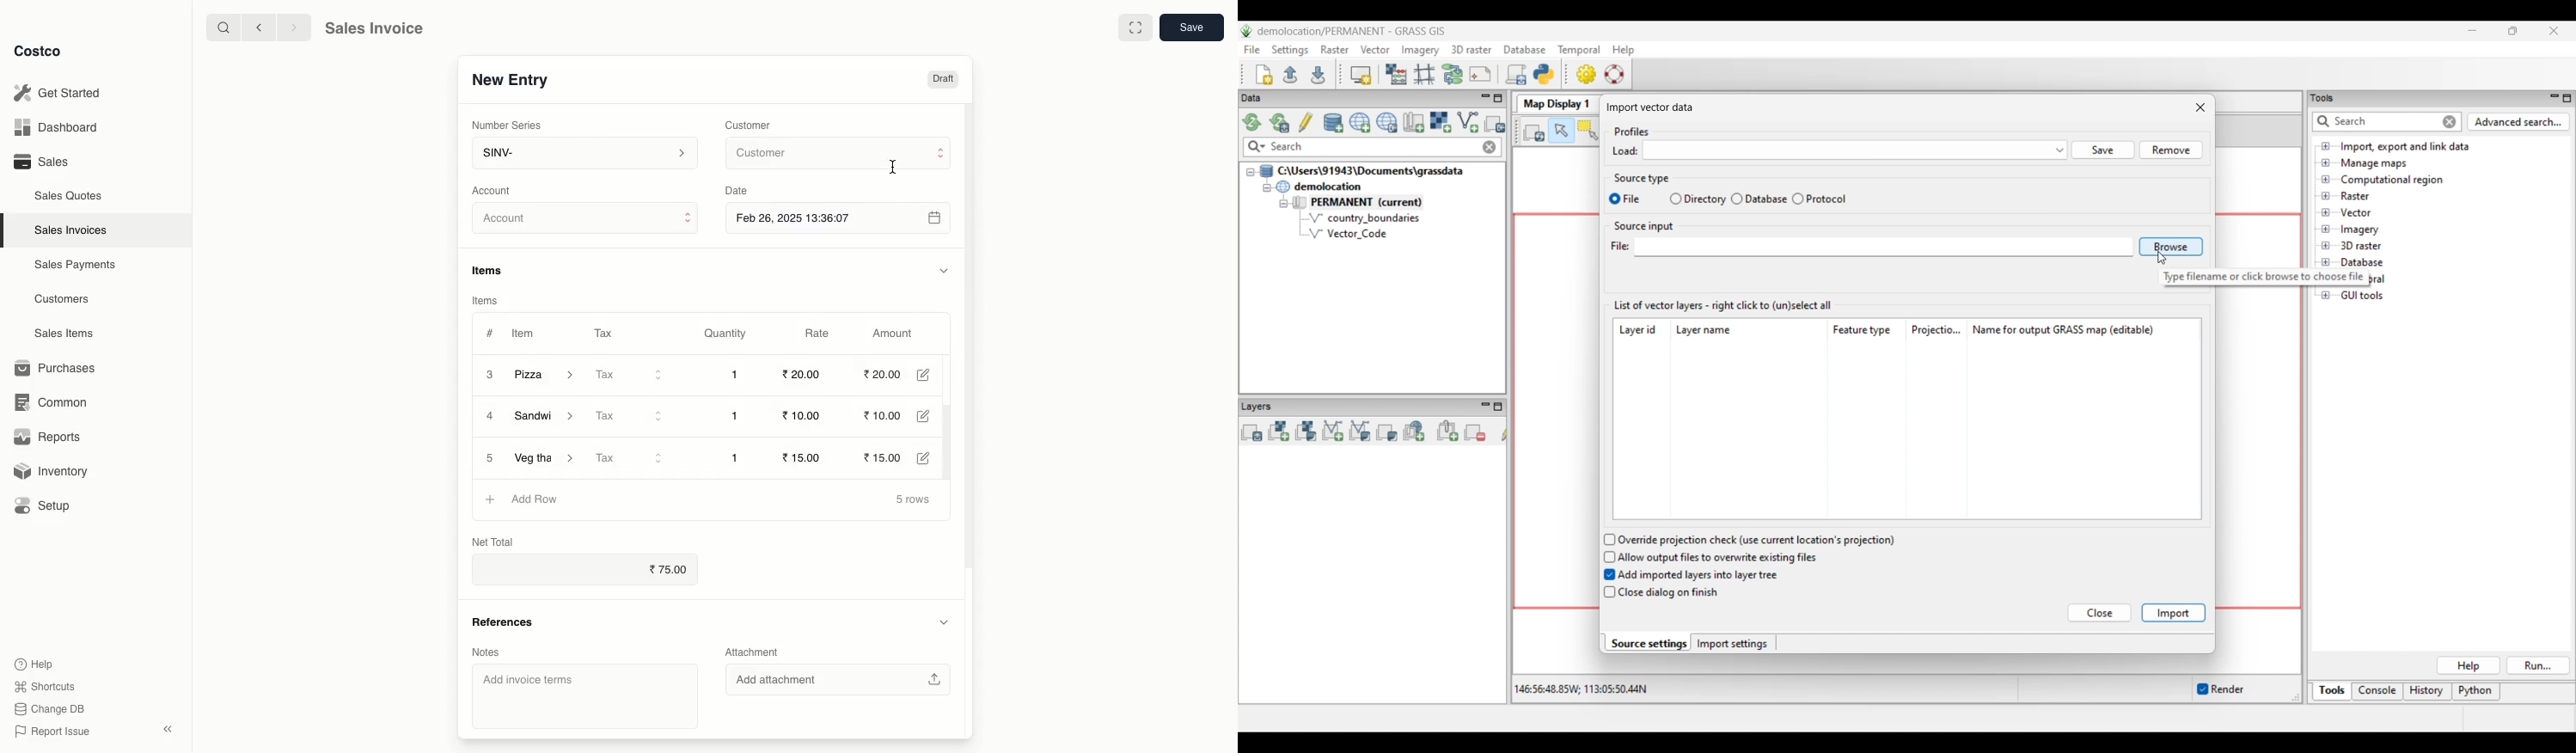 The image size is (2576, 756). Describe the element at coordinates (70, 195) in the screenshot. I see `Sales Quotes` at that location.